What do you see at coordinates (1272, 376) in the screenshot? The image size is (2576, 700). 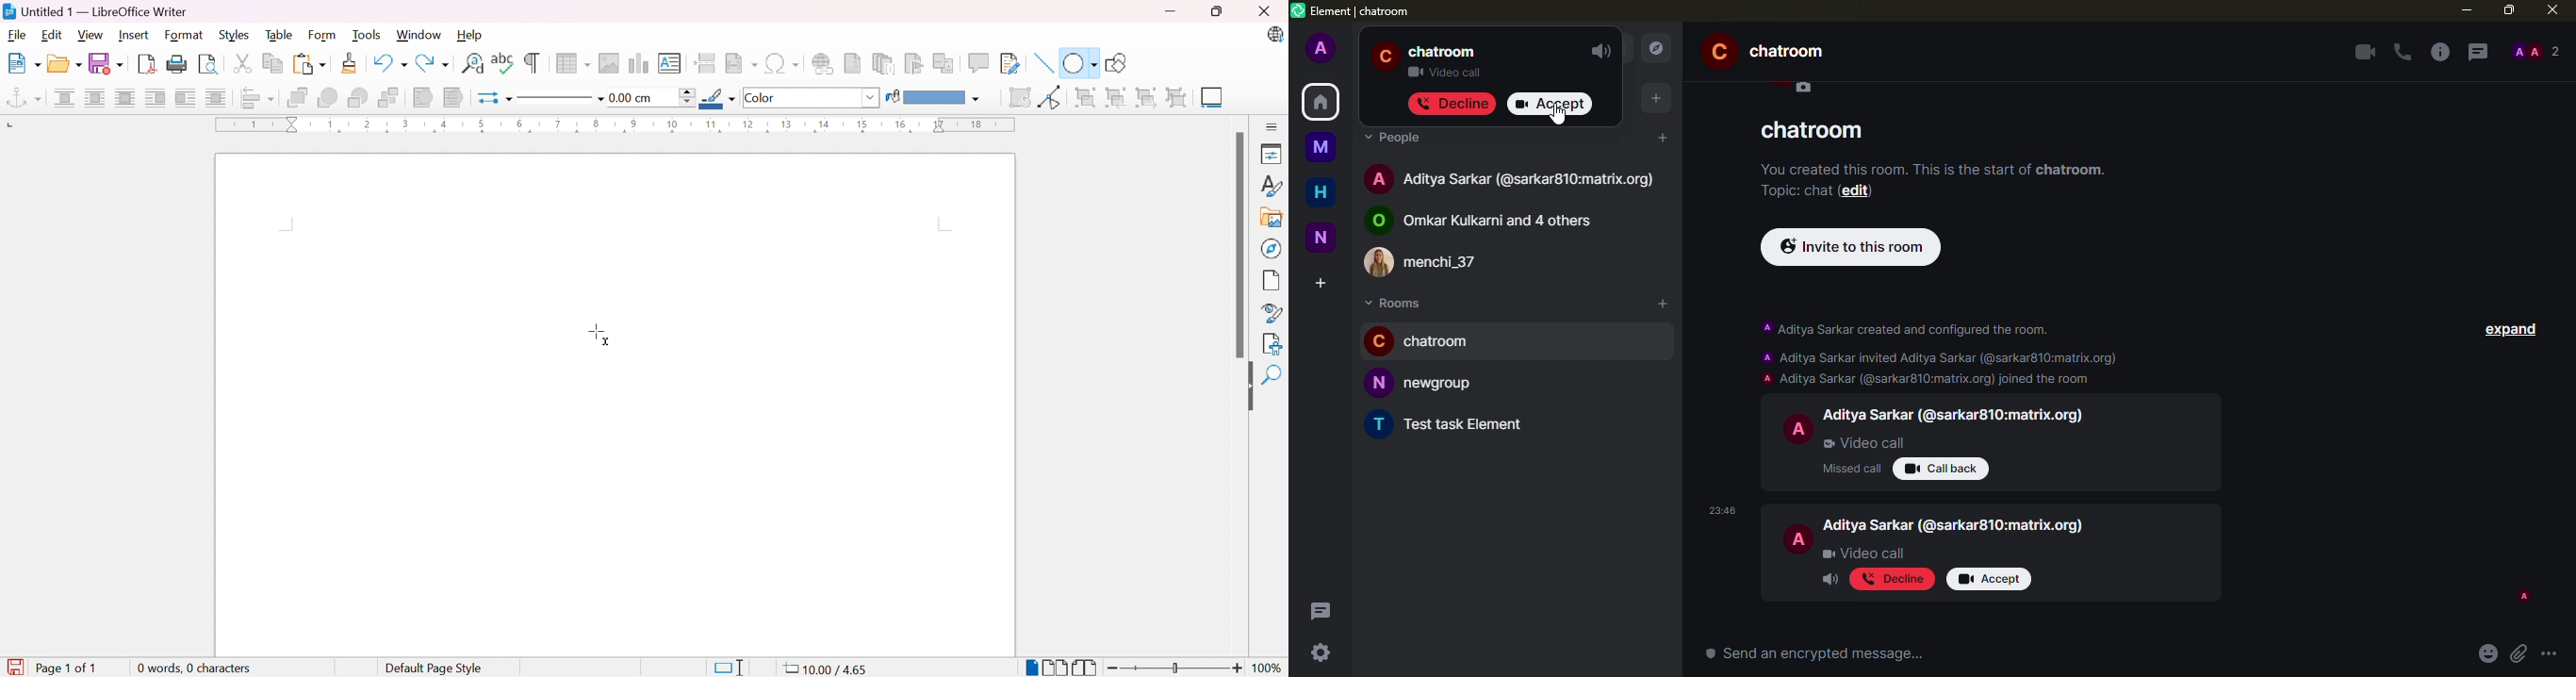 I see `Accessibility check` at bounding box center [1272, 376].